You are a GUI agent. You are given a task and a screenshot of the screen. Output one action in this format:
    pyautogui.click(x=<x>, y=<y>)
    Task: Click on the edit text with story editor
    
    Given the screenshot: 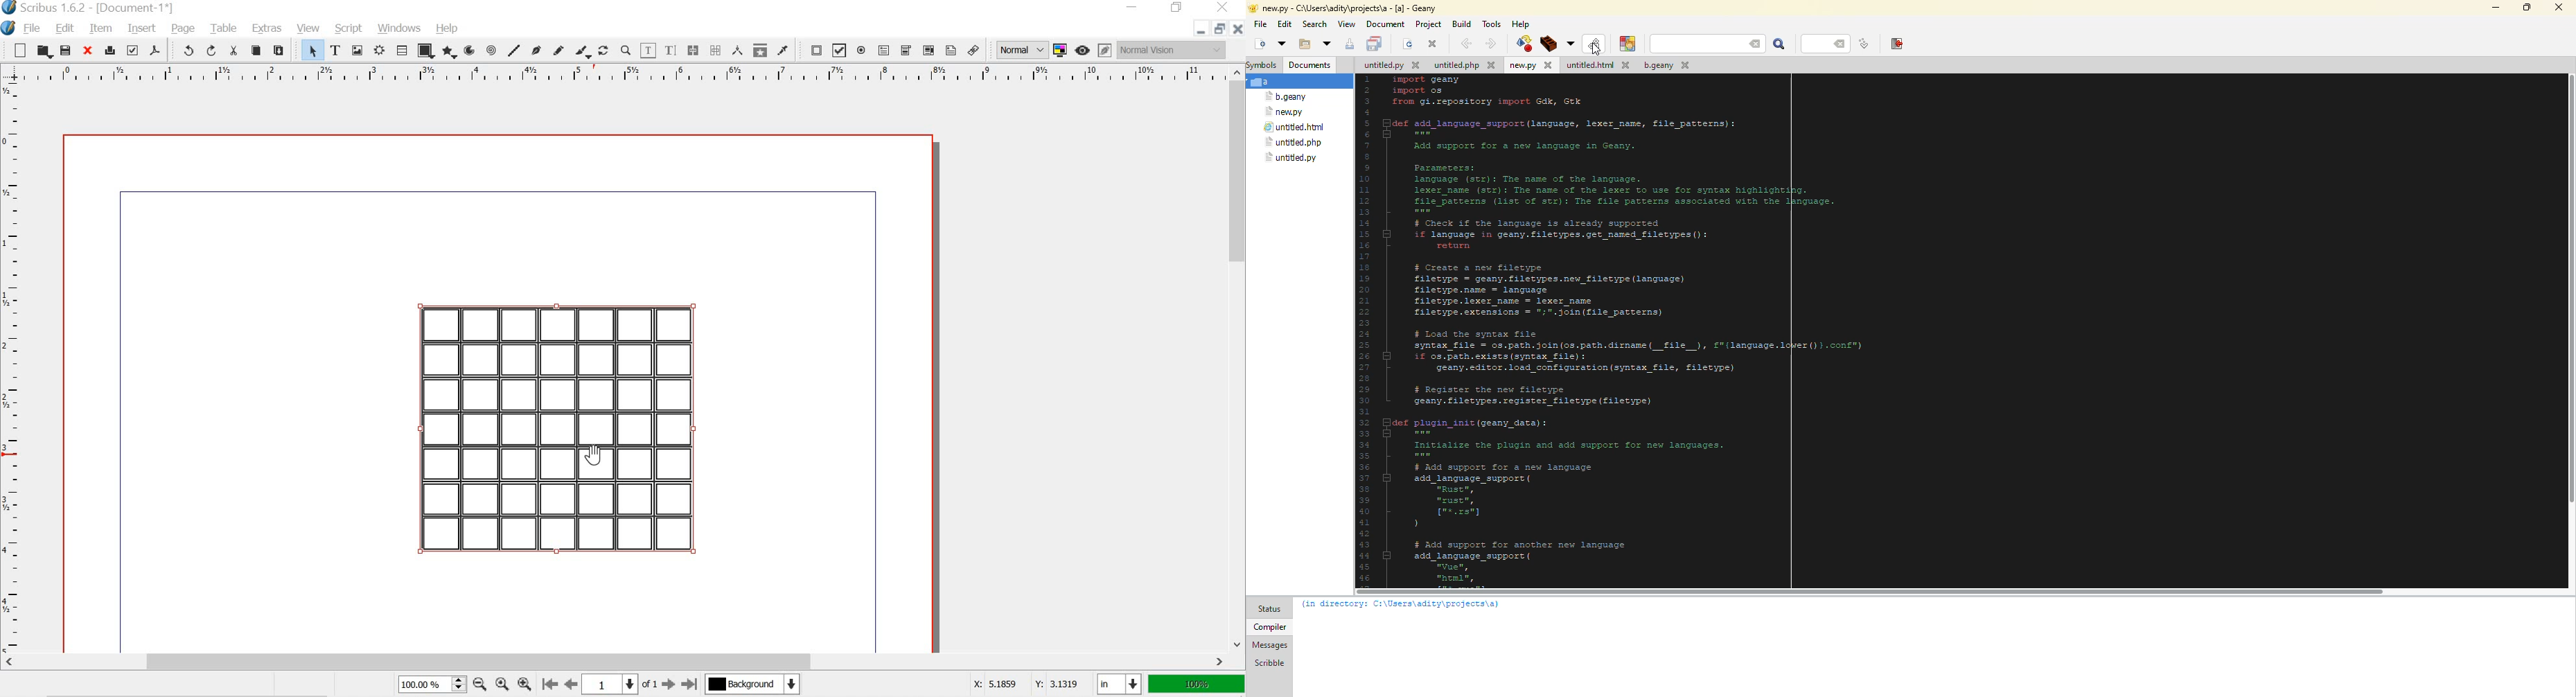 What is the action you would take?
    pyautogui.click(x=670, y=50)
    